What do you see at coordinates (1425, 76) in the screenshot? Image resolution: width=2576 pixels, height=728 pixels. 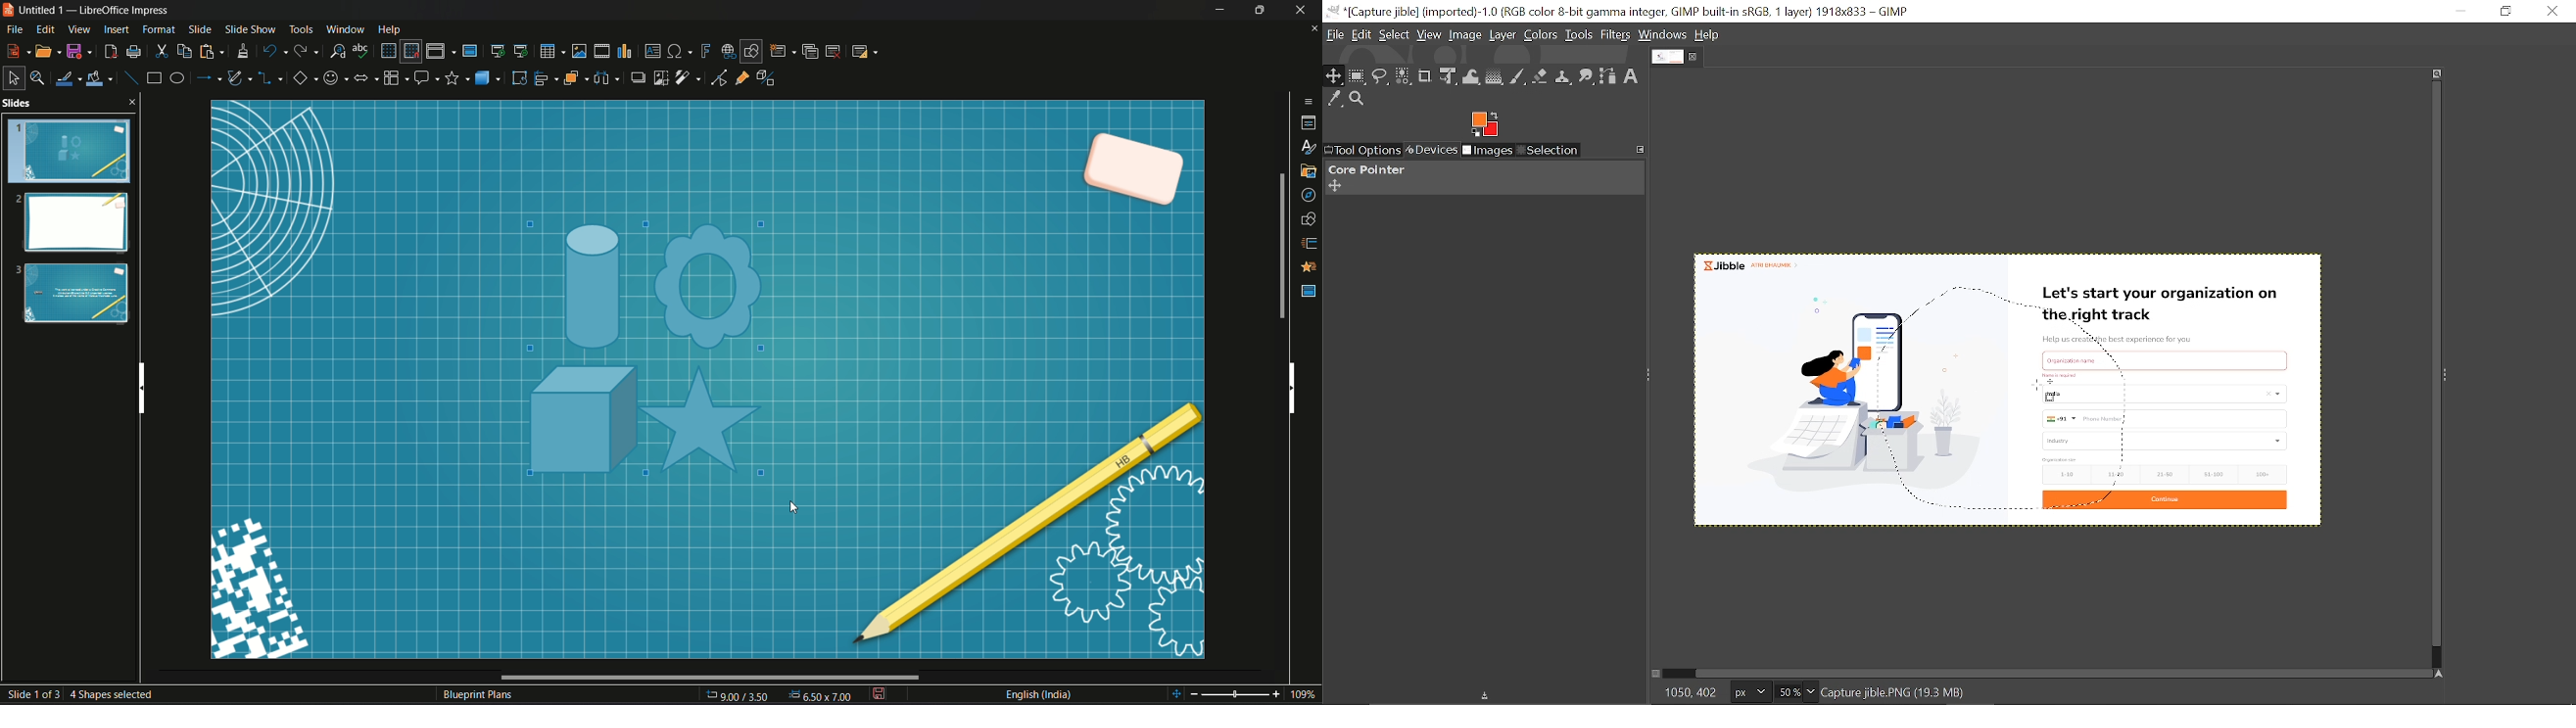 I see `Crop text tool` at bounding box center [1425, 76].